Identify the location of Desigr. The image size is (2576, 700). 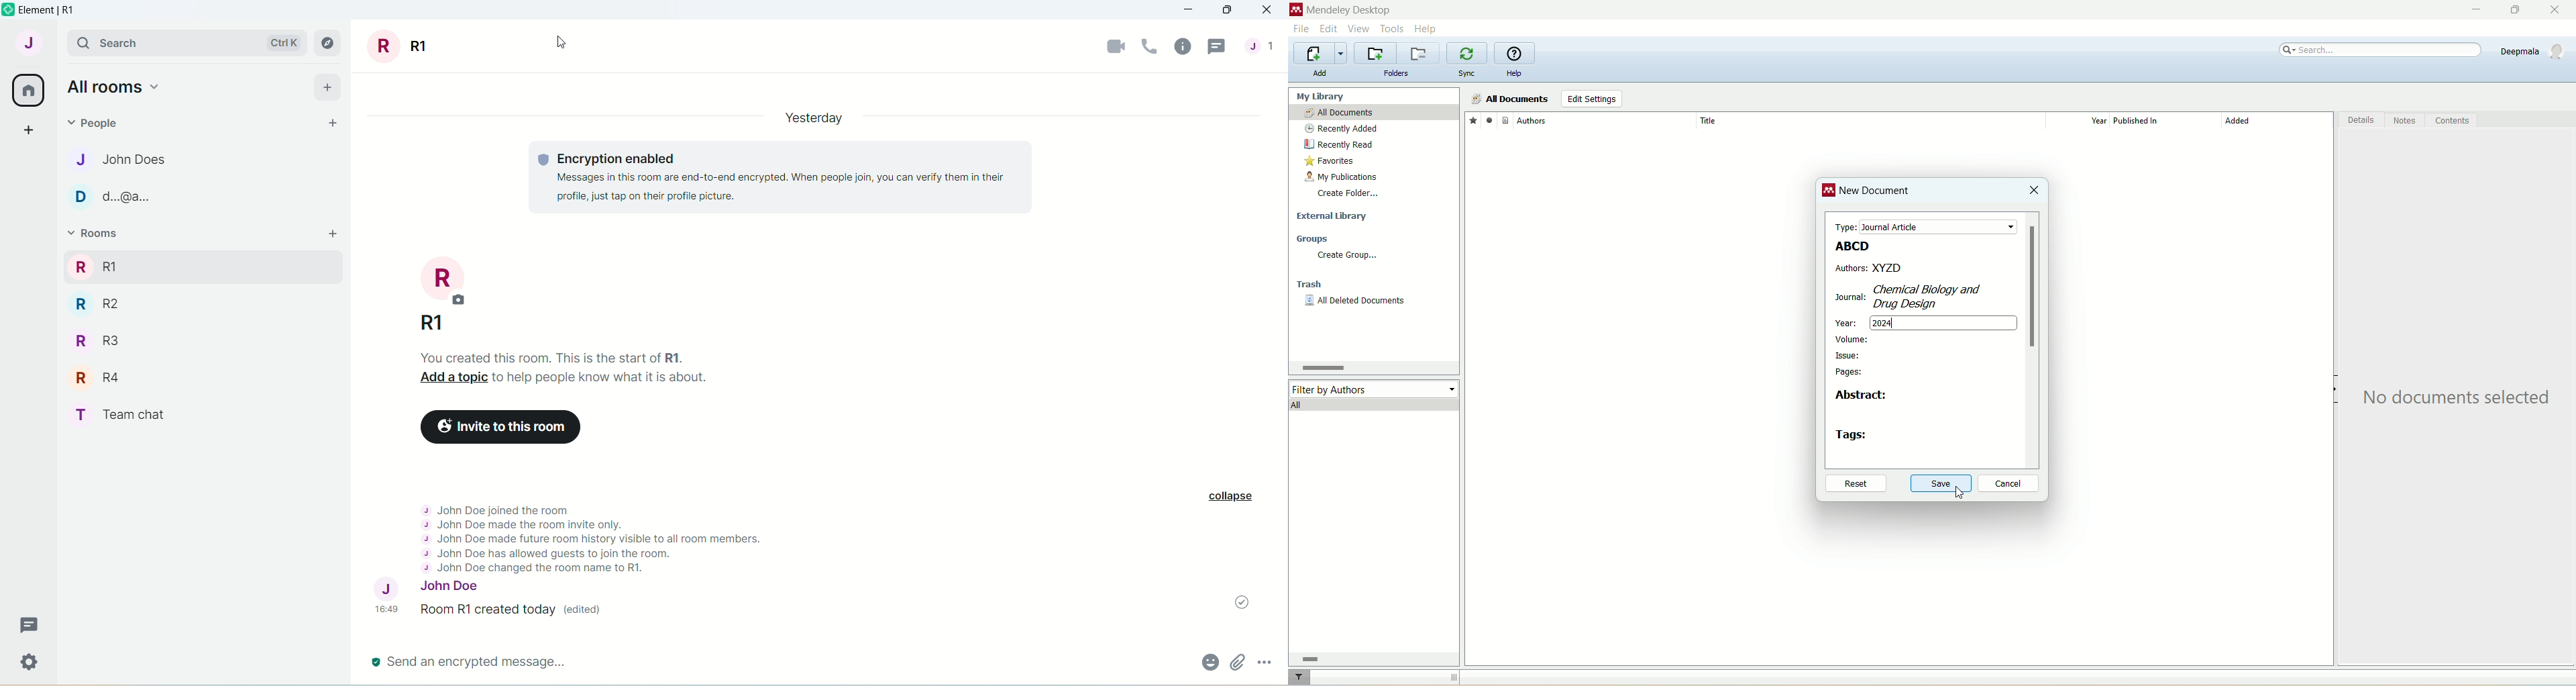
(1909, 303).